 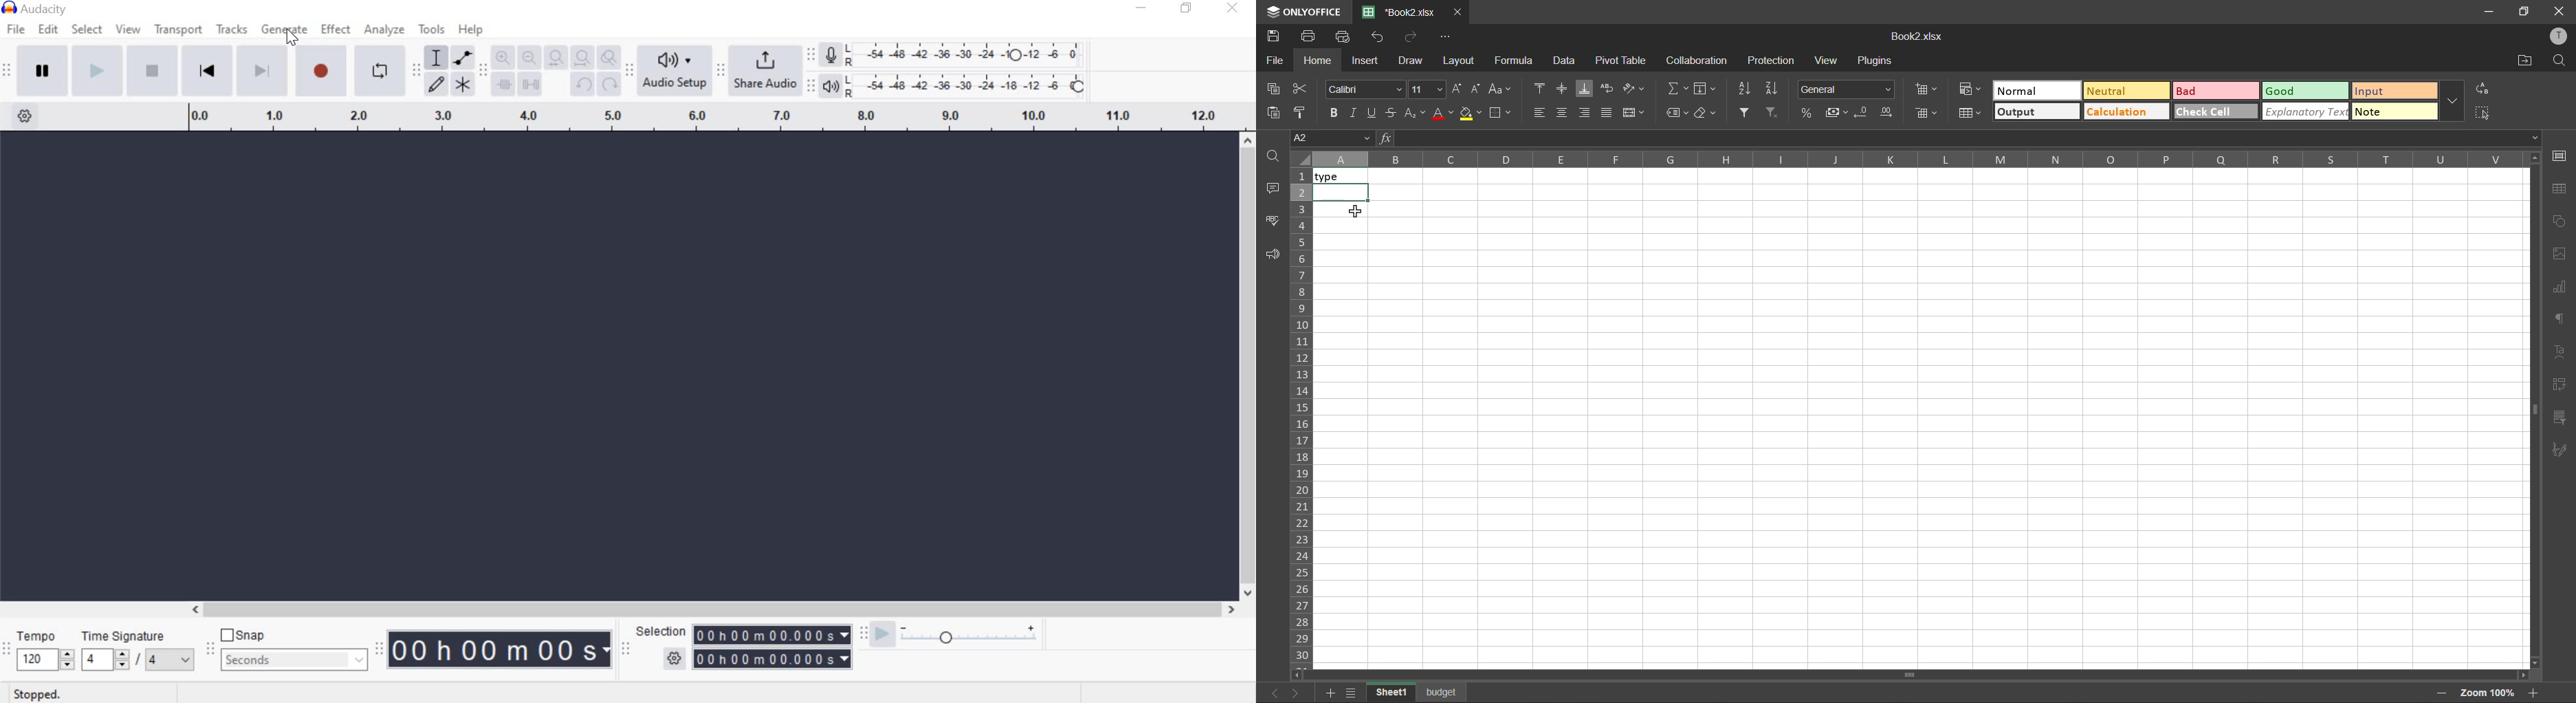 I want to click on Playback meter toolbar, so click(x=809, y=86).